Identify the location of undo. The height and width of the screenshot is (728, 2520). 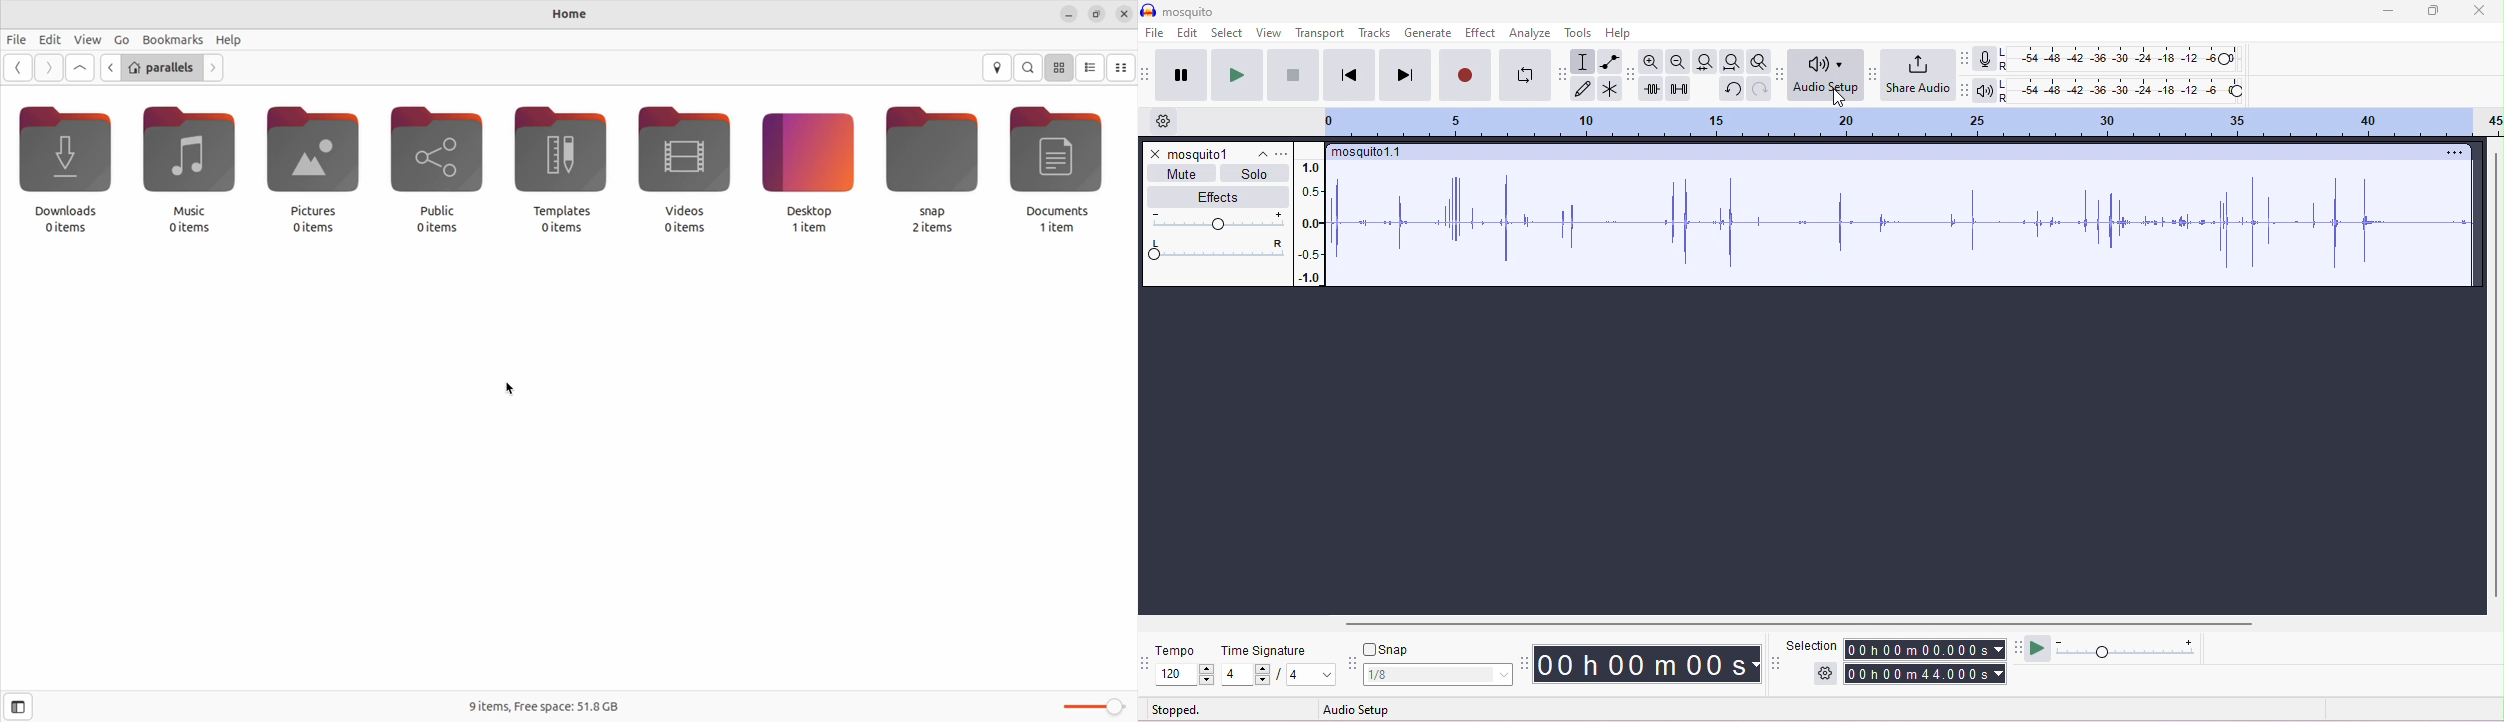
(1731, 89).